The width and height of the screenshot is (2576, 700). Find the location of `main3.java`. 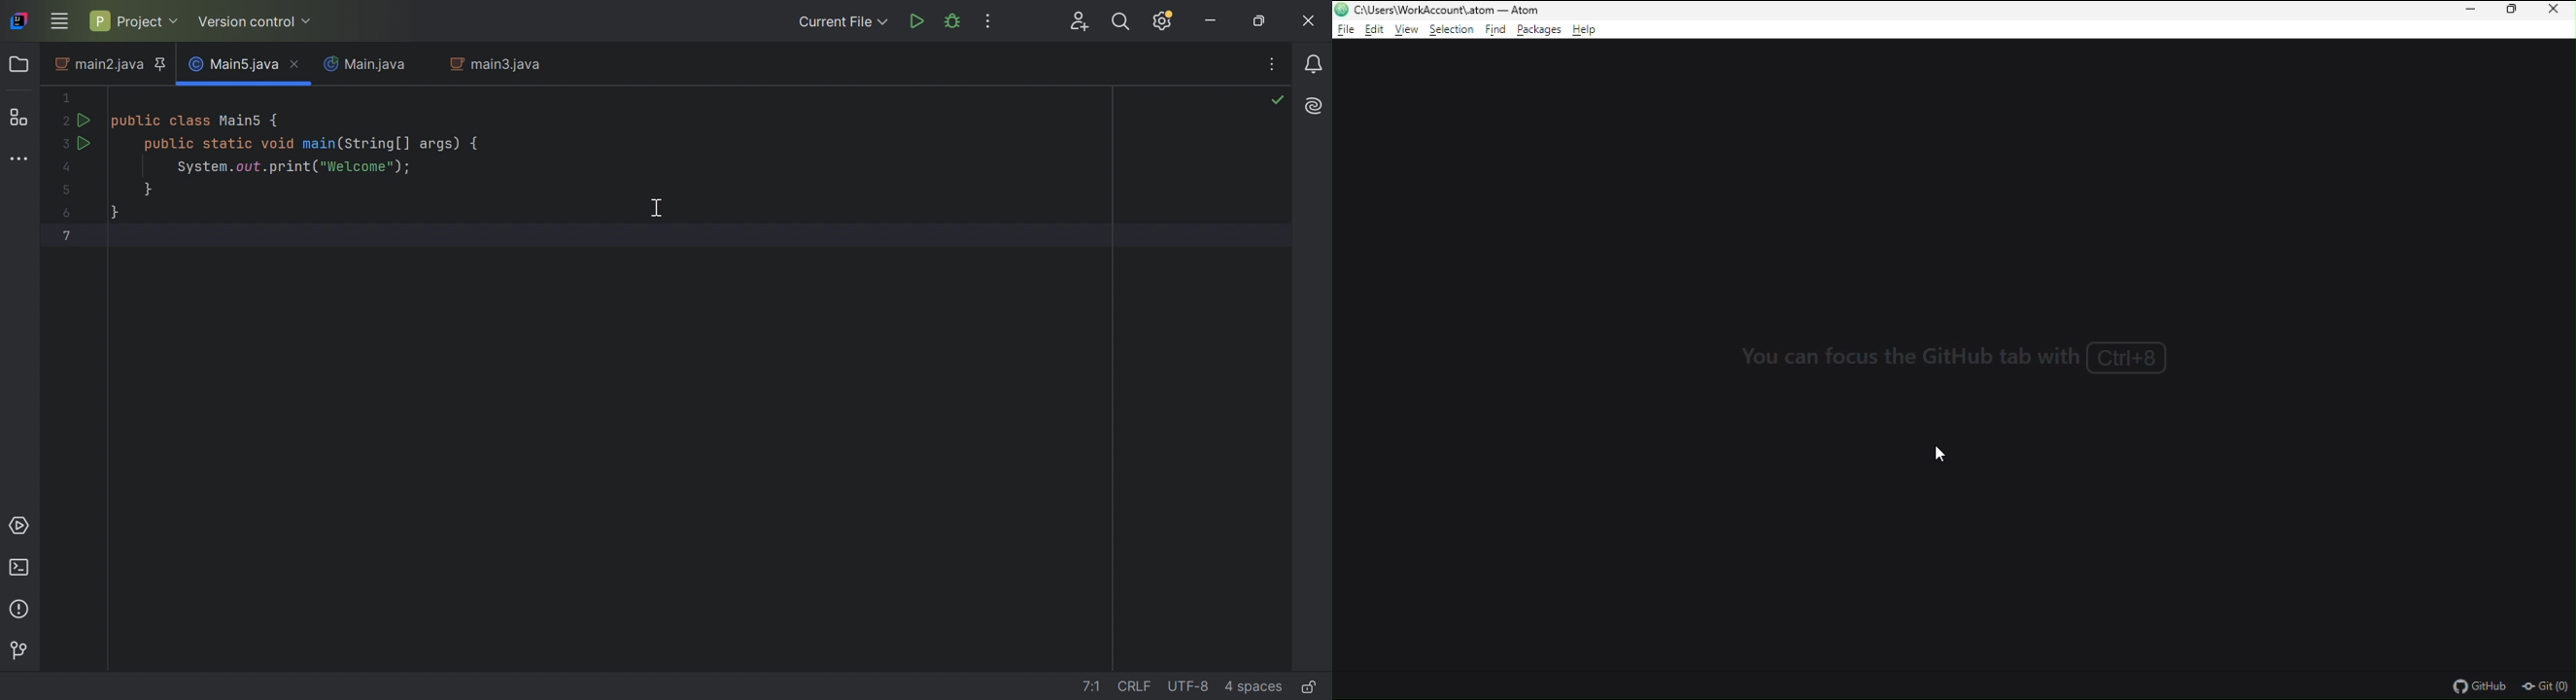

main3.java is located at coordinates (494, 65).